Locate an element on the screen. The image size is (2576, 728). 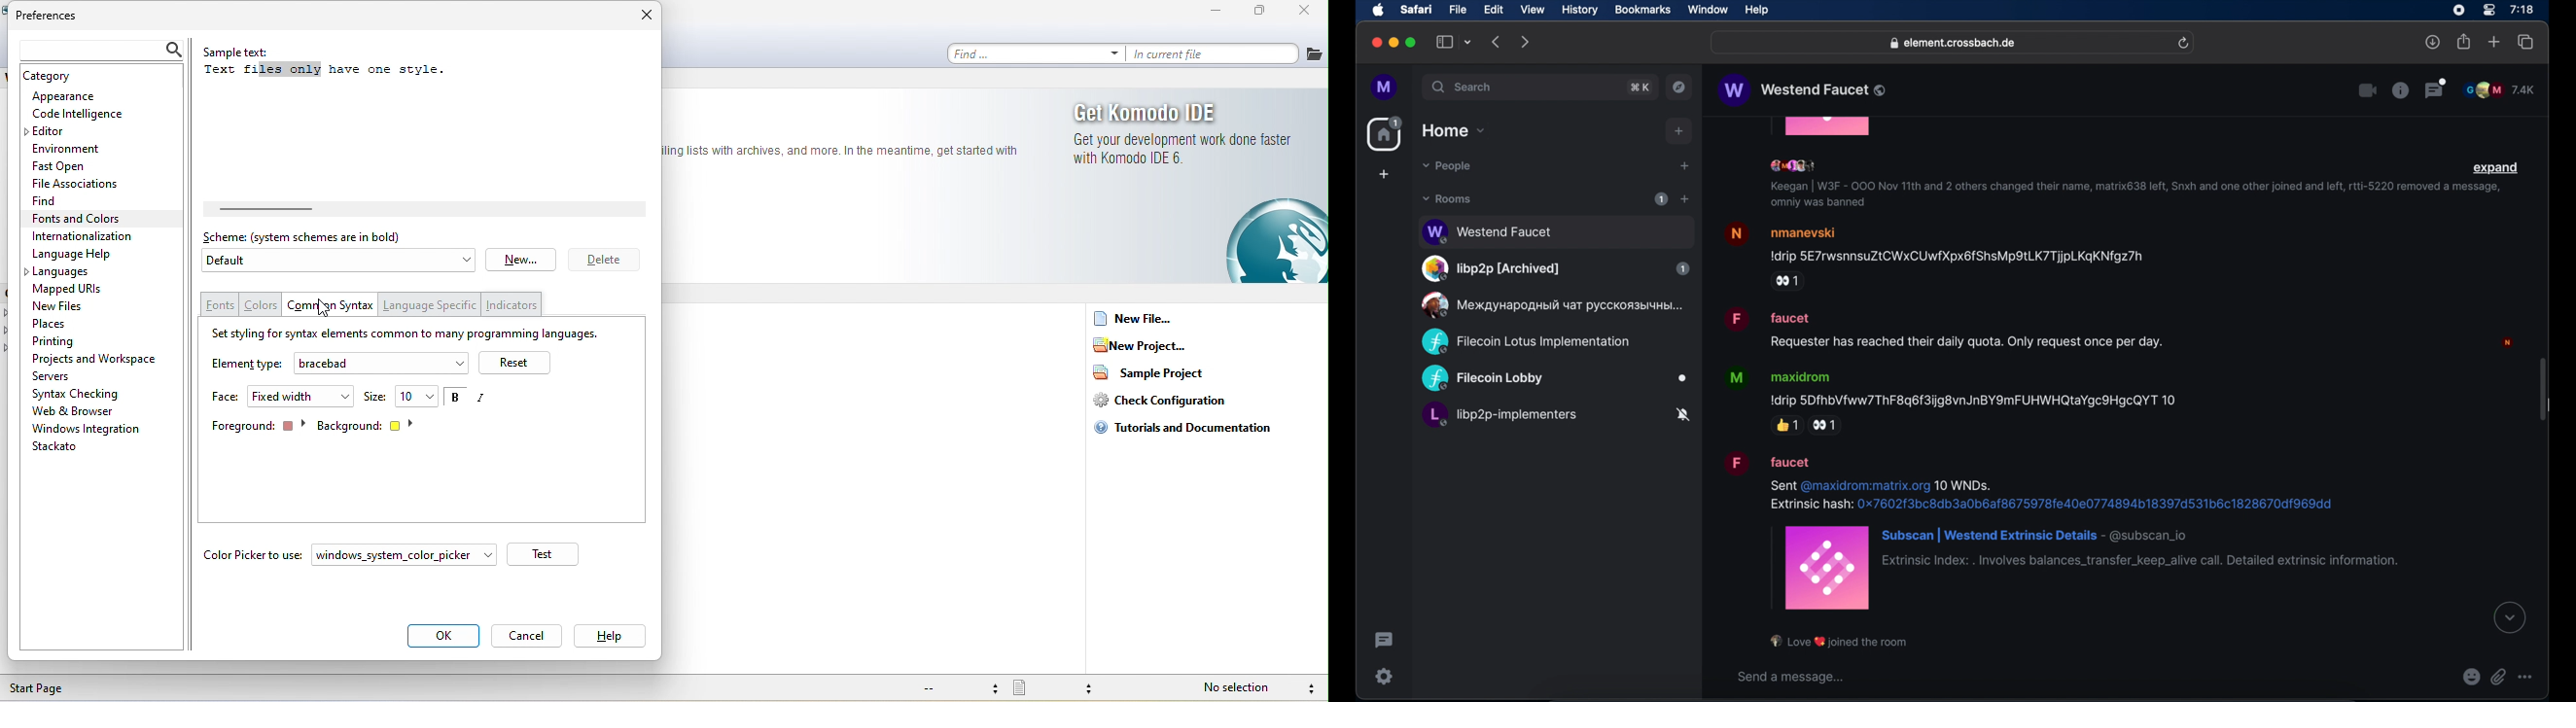
message is located at coordinates (2062, 530).